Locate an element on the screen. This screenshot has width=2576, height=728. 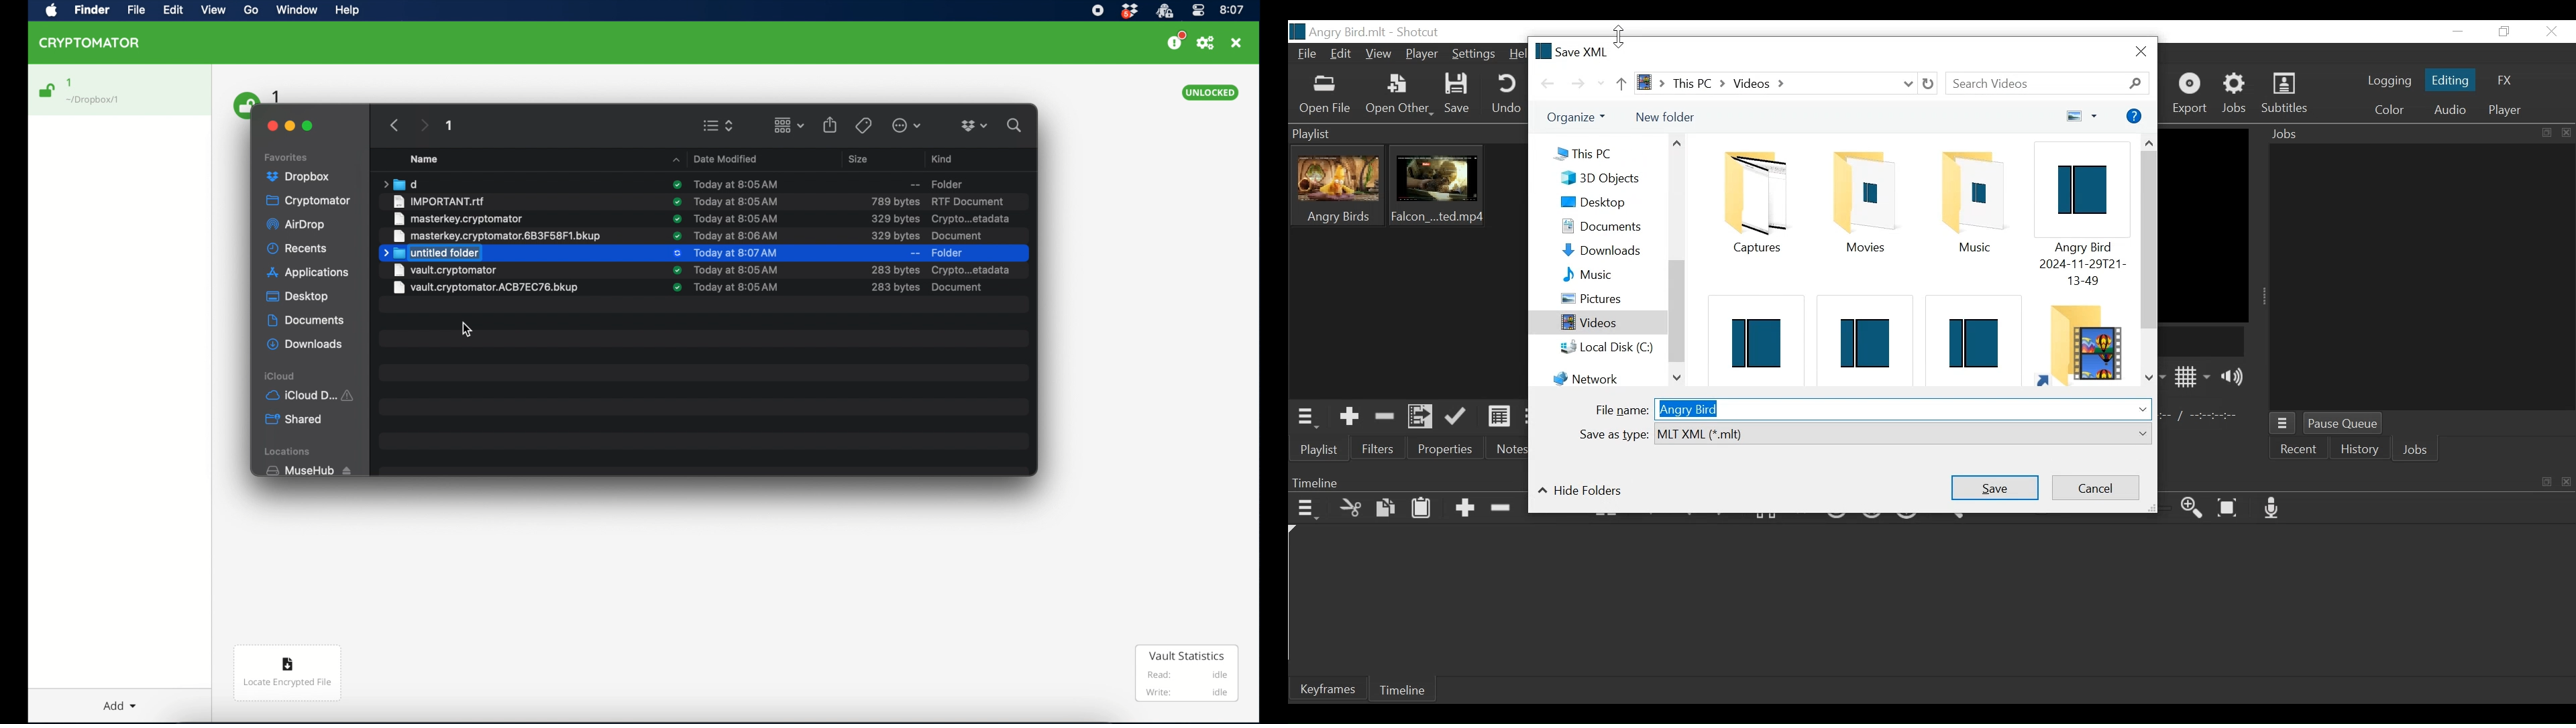
Update is located at coordinates (1456, 418).